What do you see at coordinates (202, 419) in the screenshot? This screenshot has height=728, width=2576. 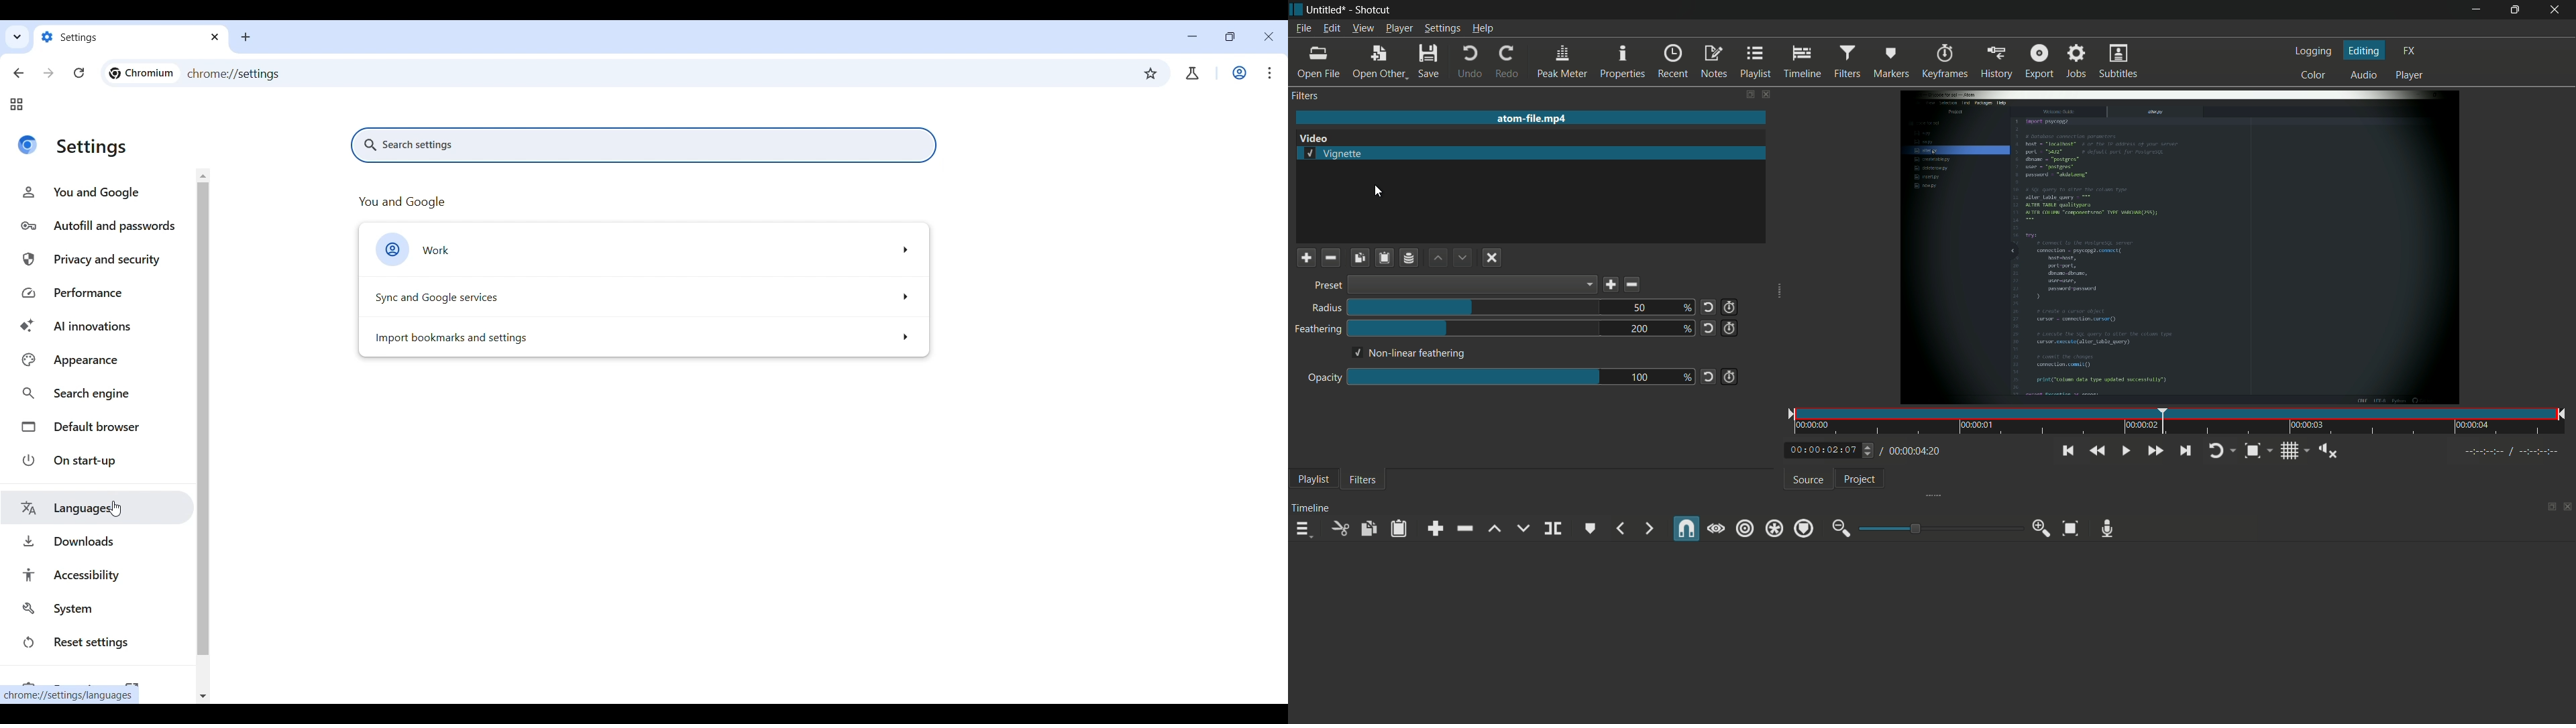 I see `Vertical slide bar` at bounding box center [202, 419].